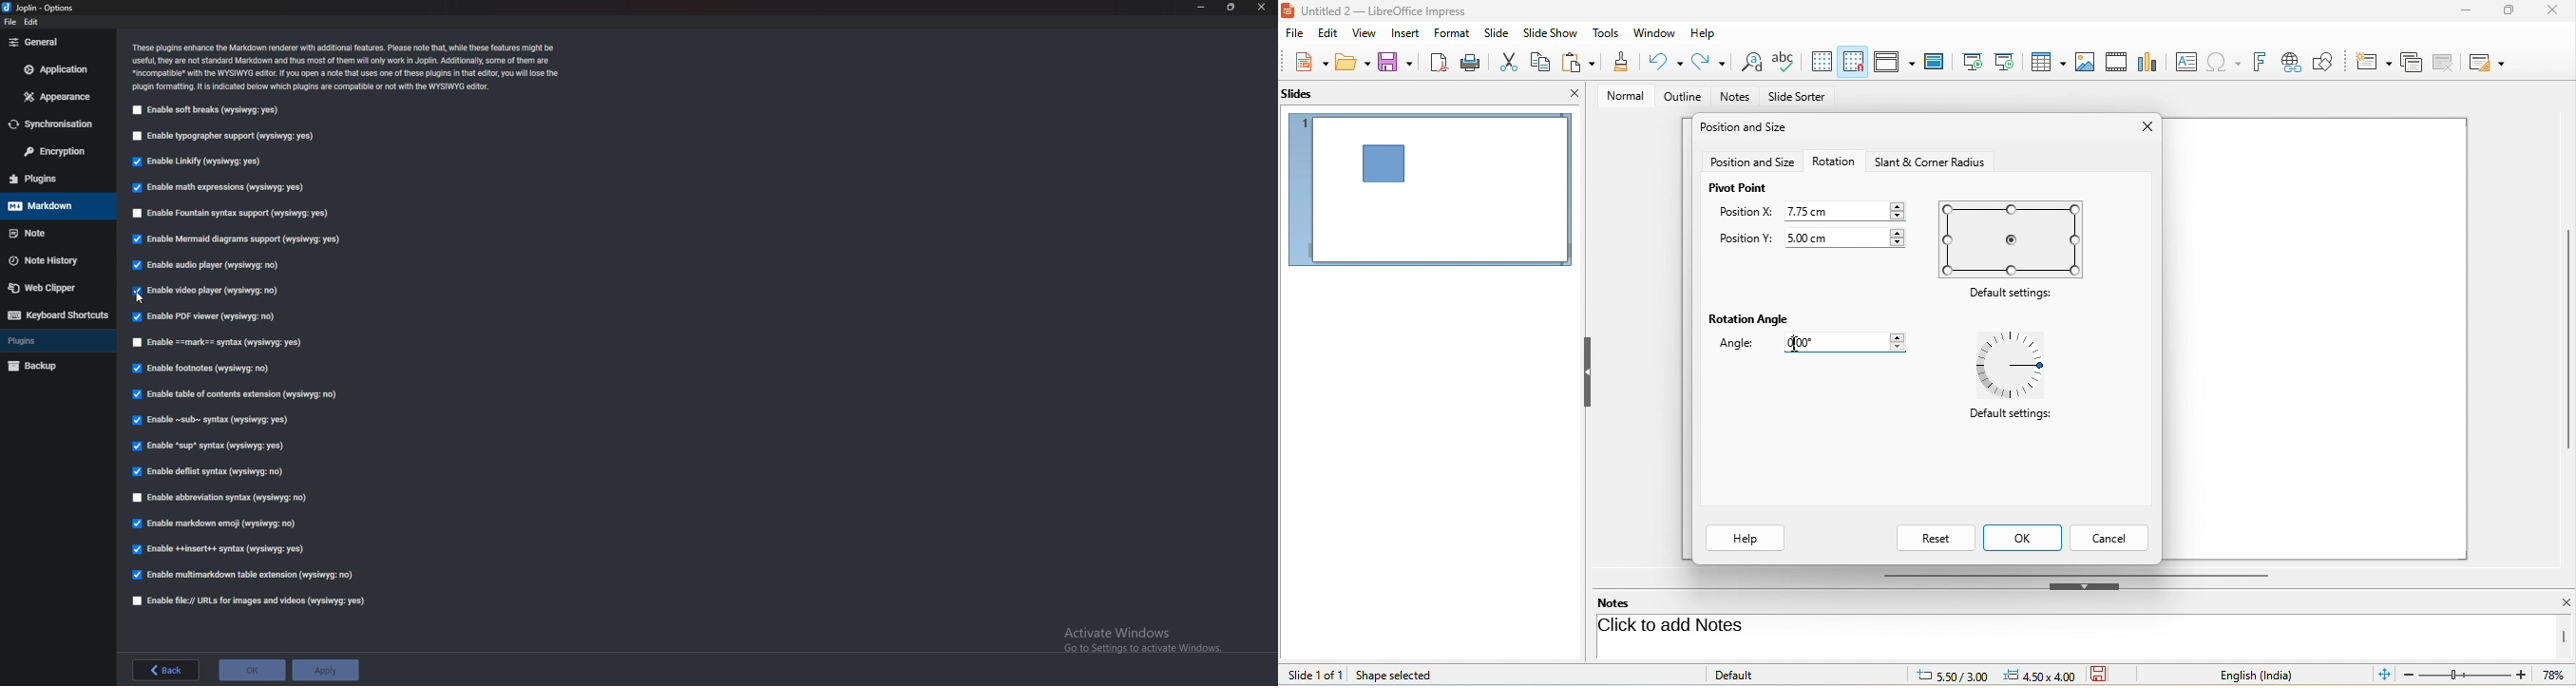 Image resolution: width=2576 pixels, height=700 pixels. Describe the element at coordinates (1474, 62) in the screenshot. I see `print` at that location.